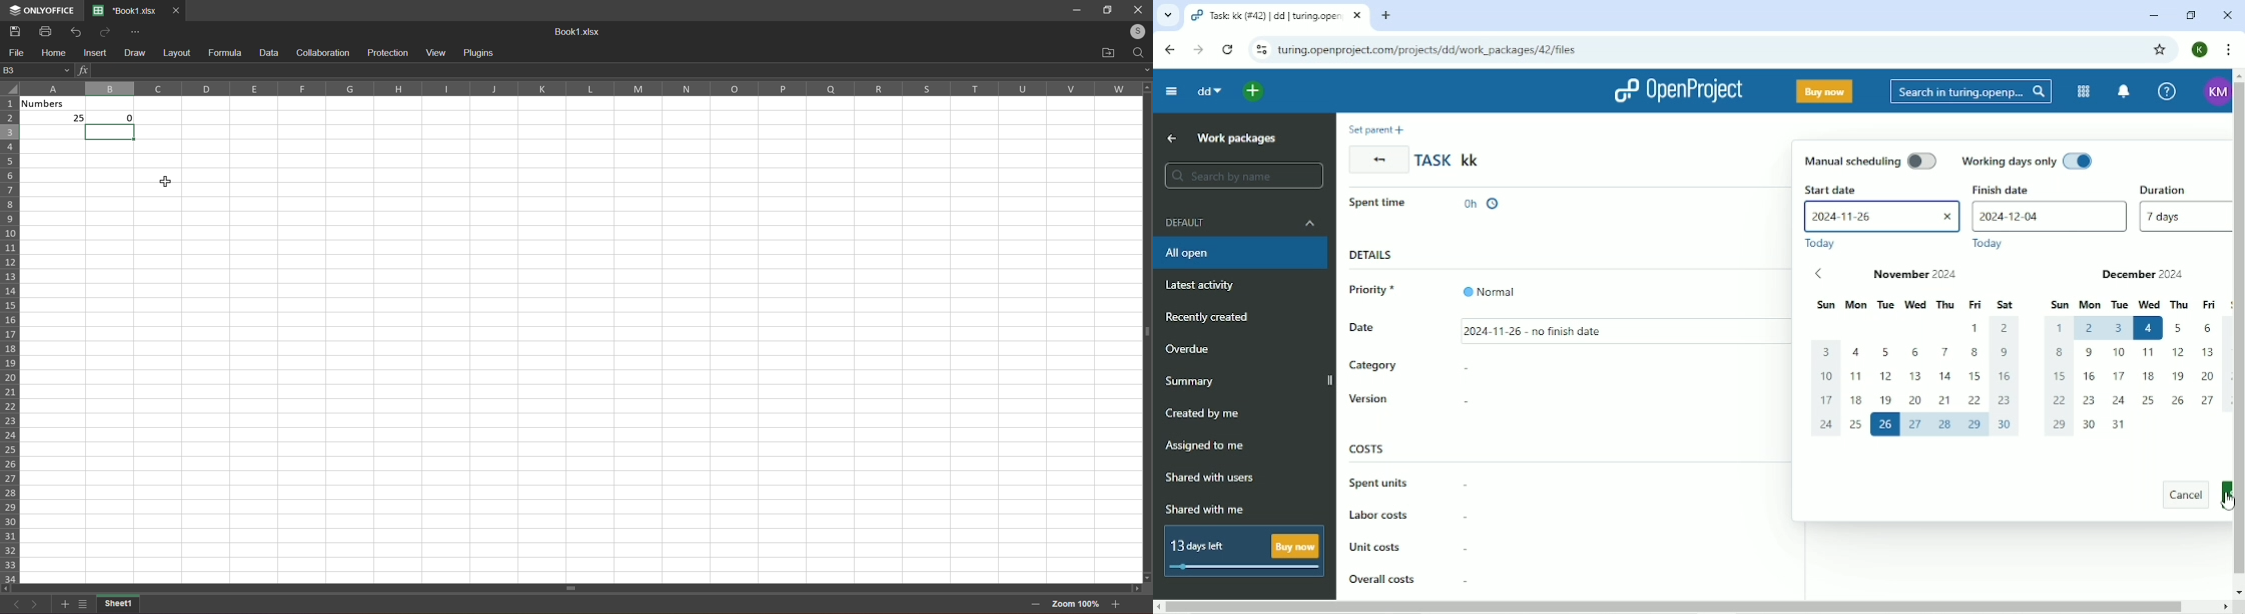 The width and height of the screenshot is (2268, 616). What do you see at coordinates (1408, 575) in the screenshot?
I see `overall costs` at bounding box center [1408, 575].